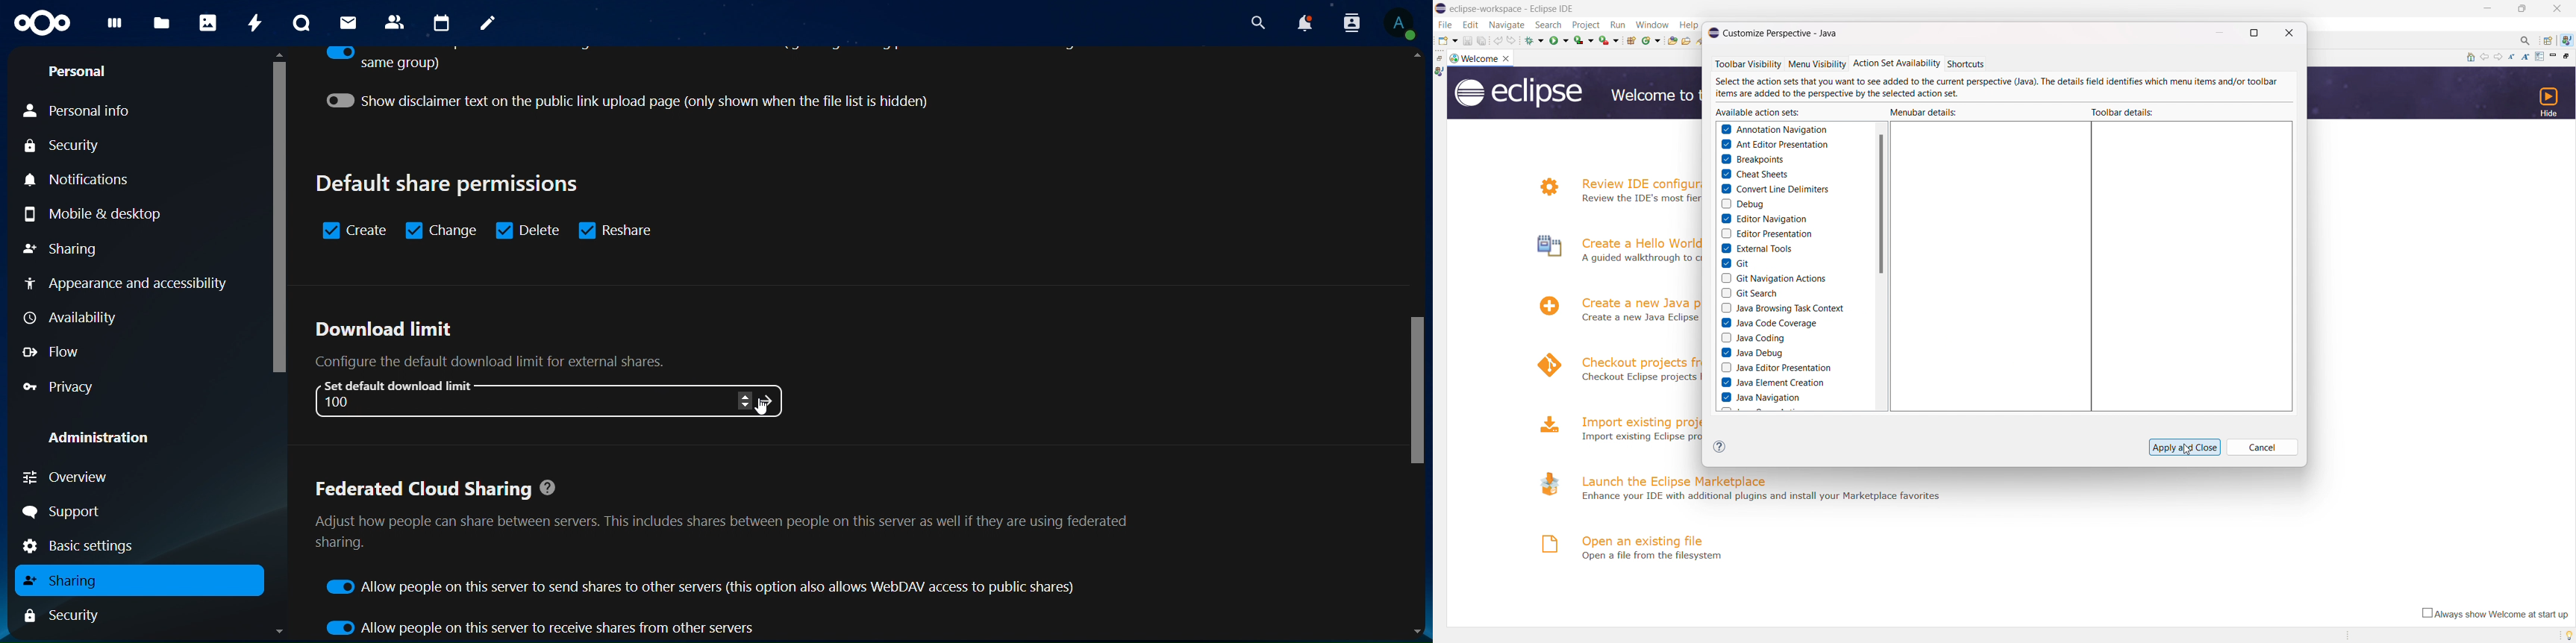 This screenshot has height=644, width=2576. What do you see at coordinates (210, 22) in the screenshot?
I see `photos` at bounding box center [210, 22].